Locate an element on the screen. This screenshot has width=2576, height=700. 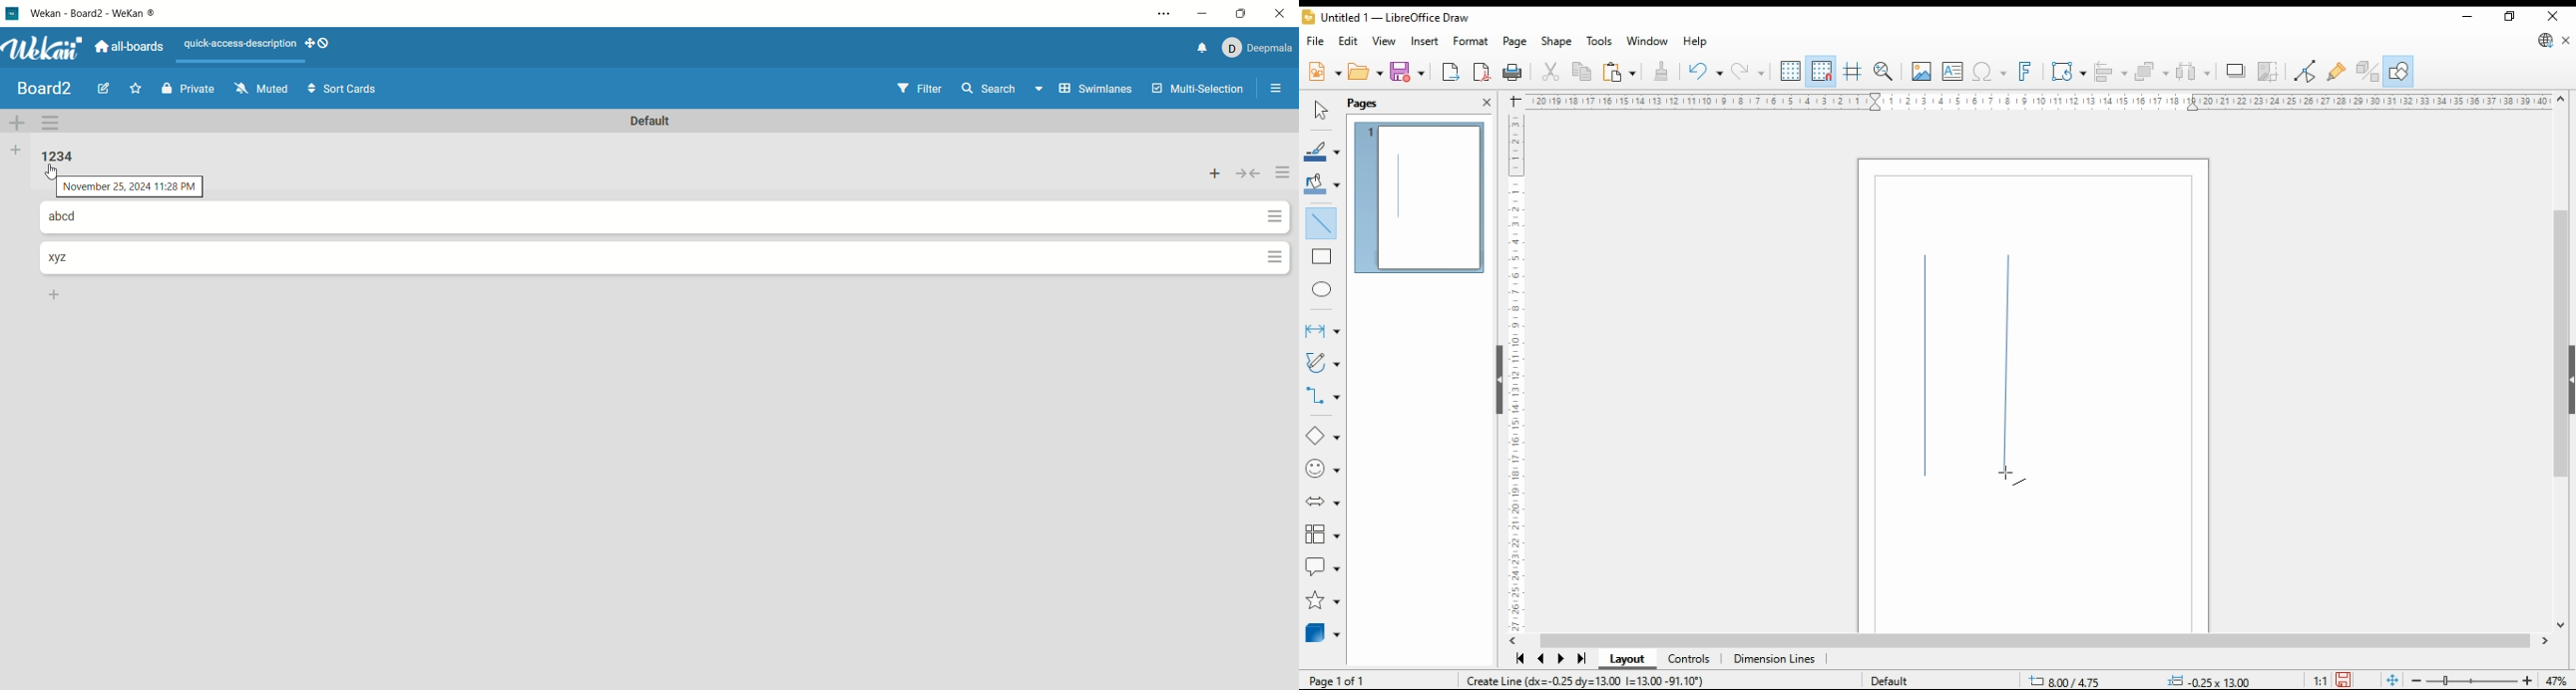
create vertical line is located at coordinates (1612, 681).